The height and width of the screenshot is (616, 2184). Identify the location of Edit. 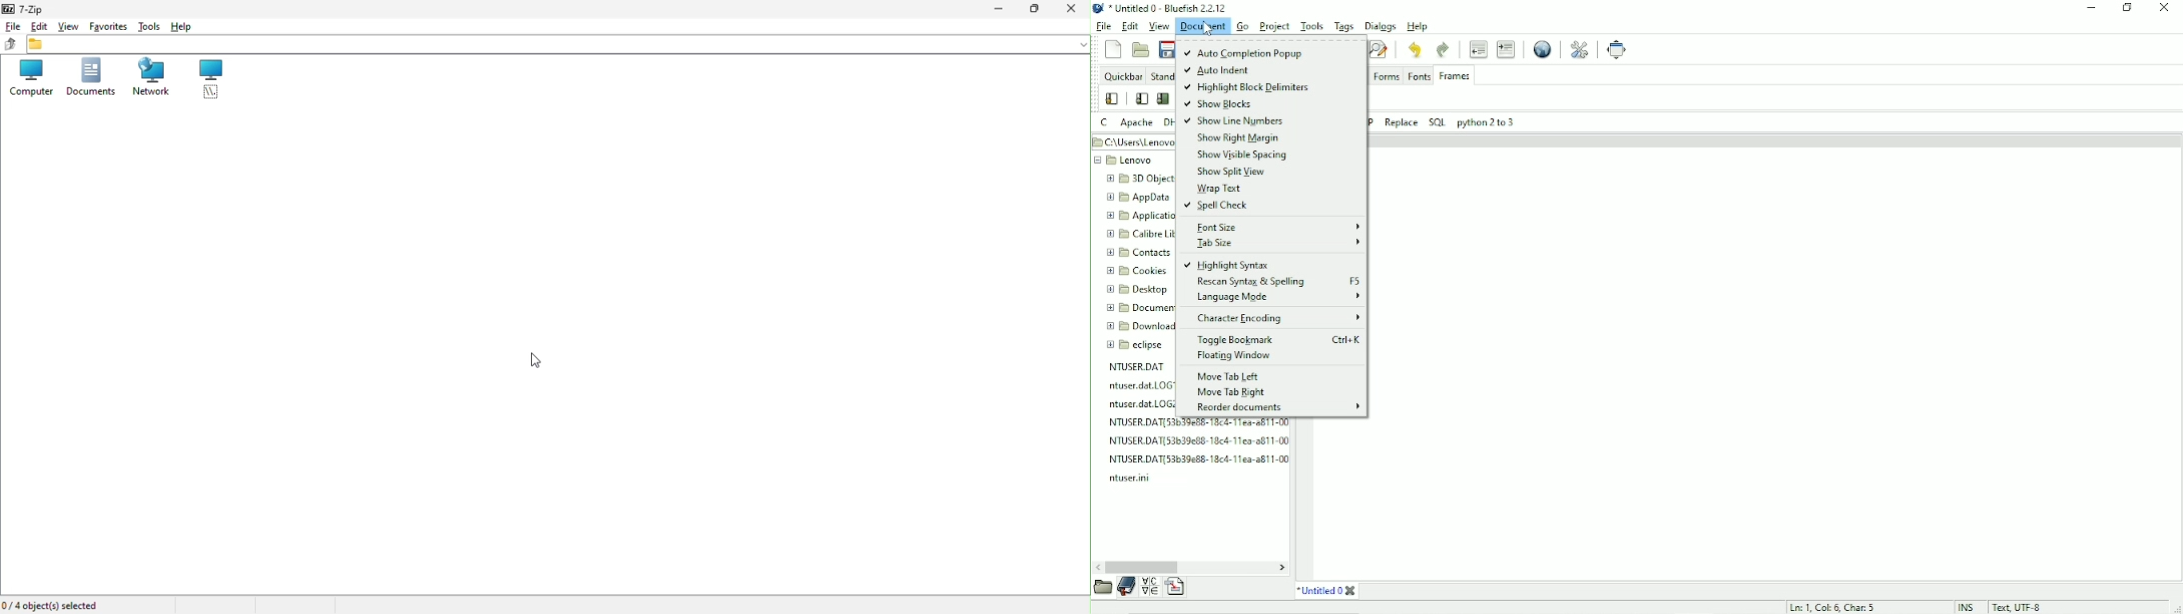
(40, 26).